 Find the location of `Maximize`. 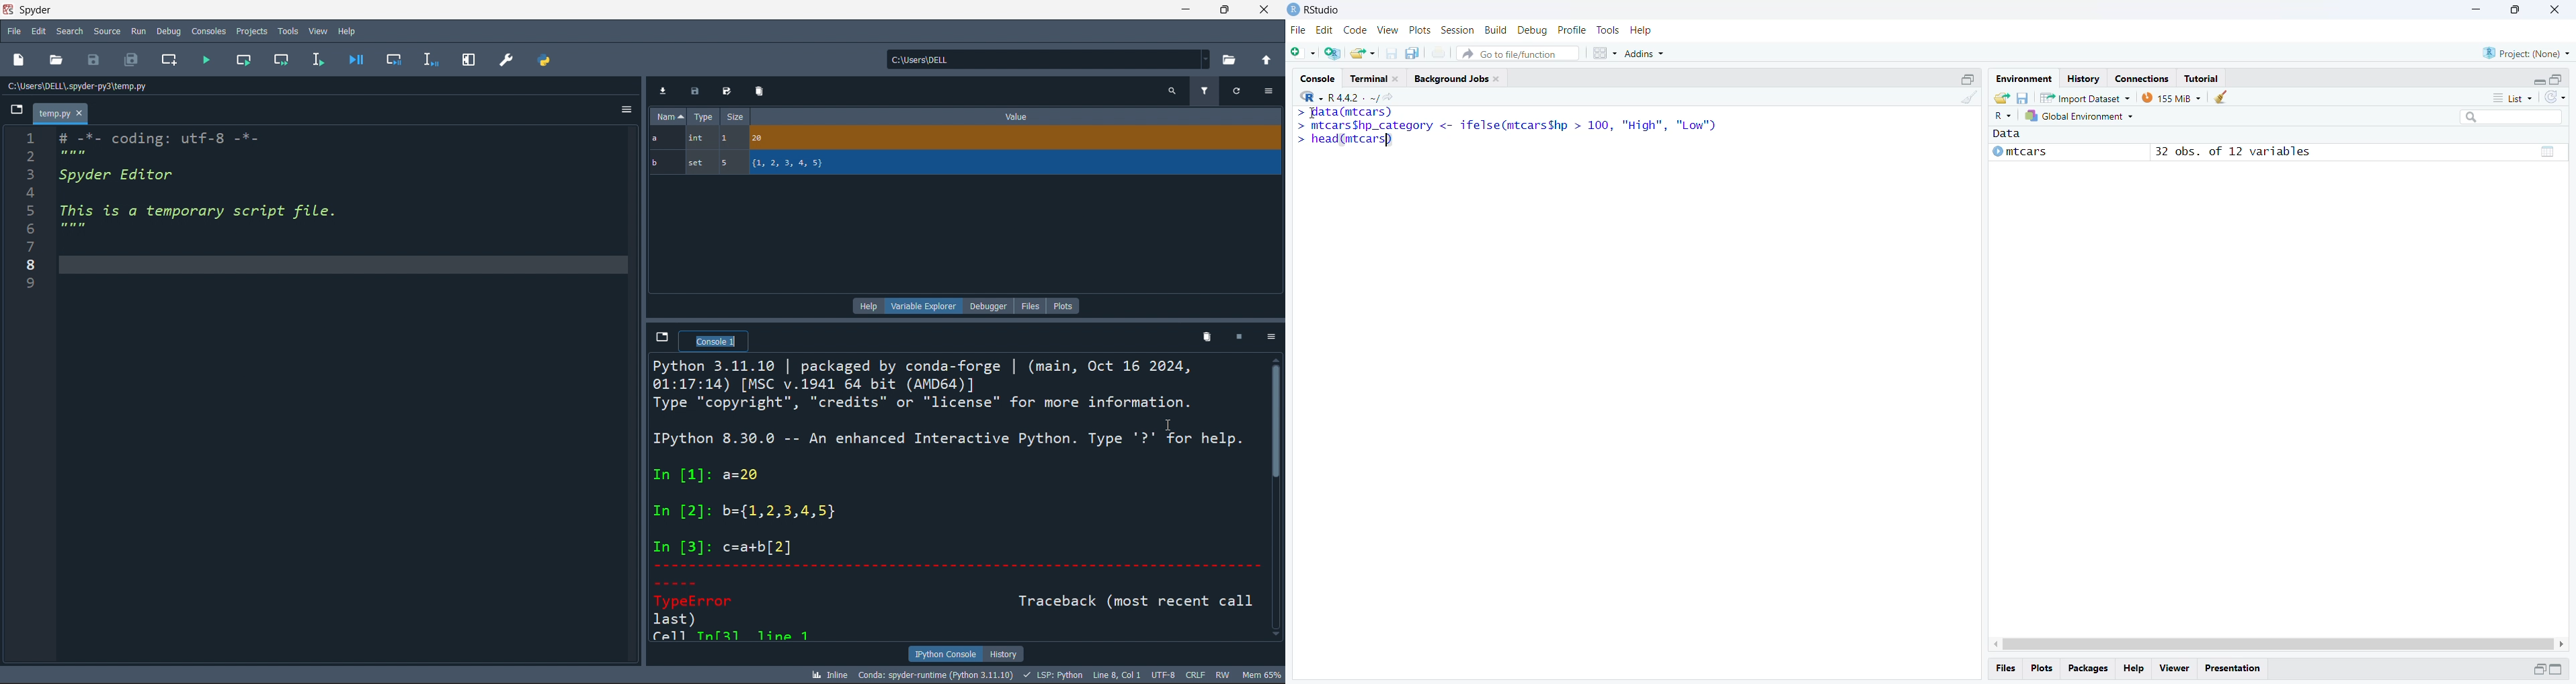

Maximize is located at coordinates (1969, 78).